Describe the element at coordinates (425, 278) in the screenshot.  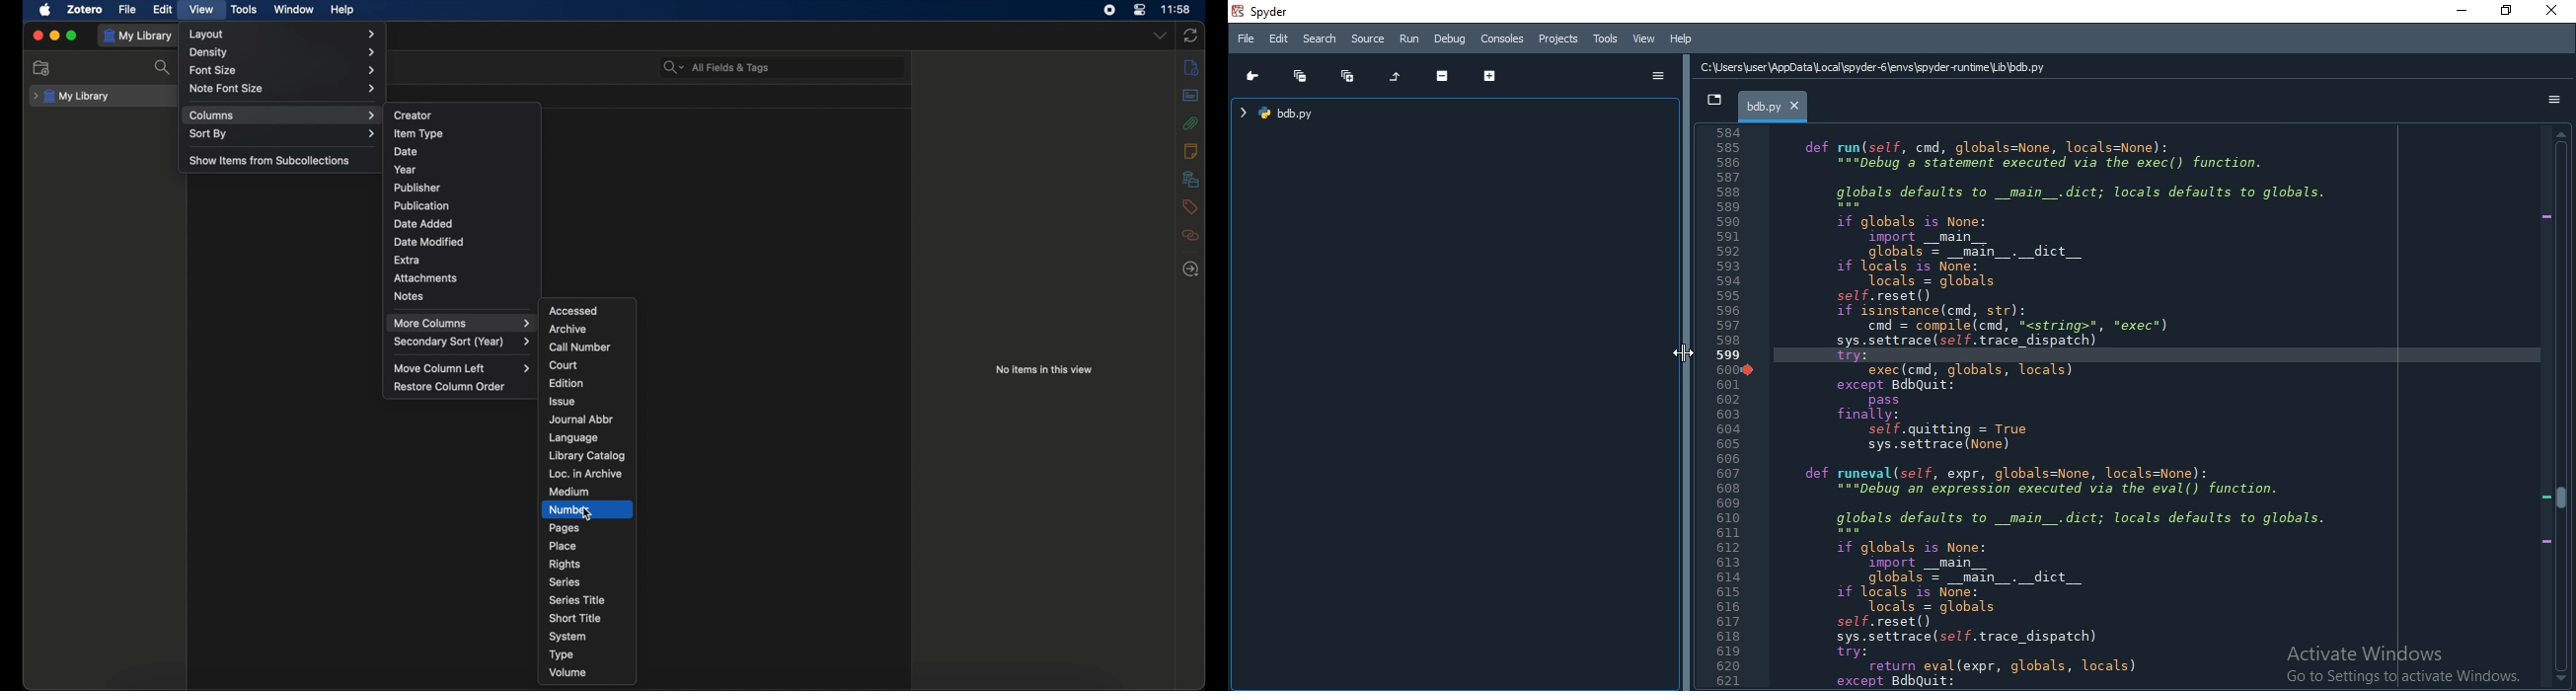
I see `attachments` at that location.